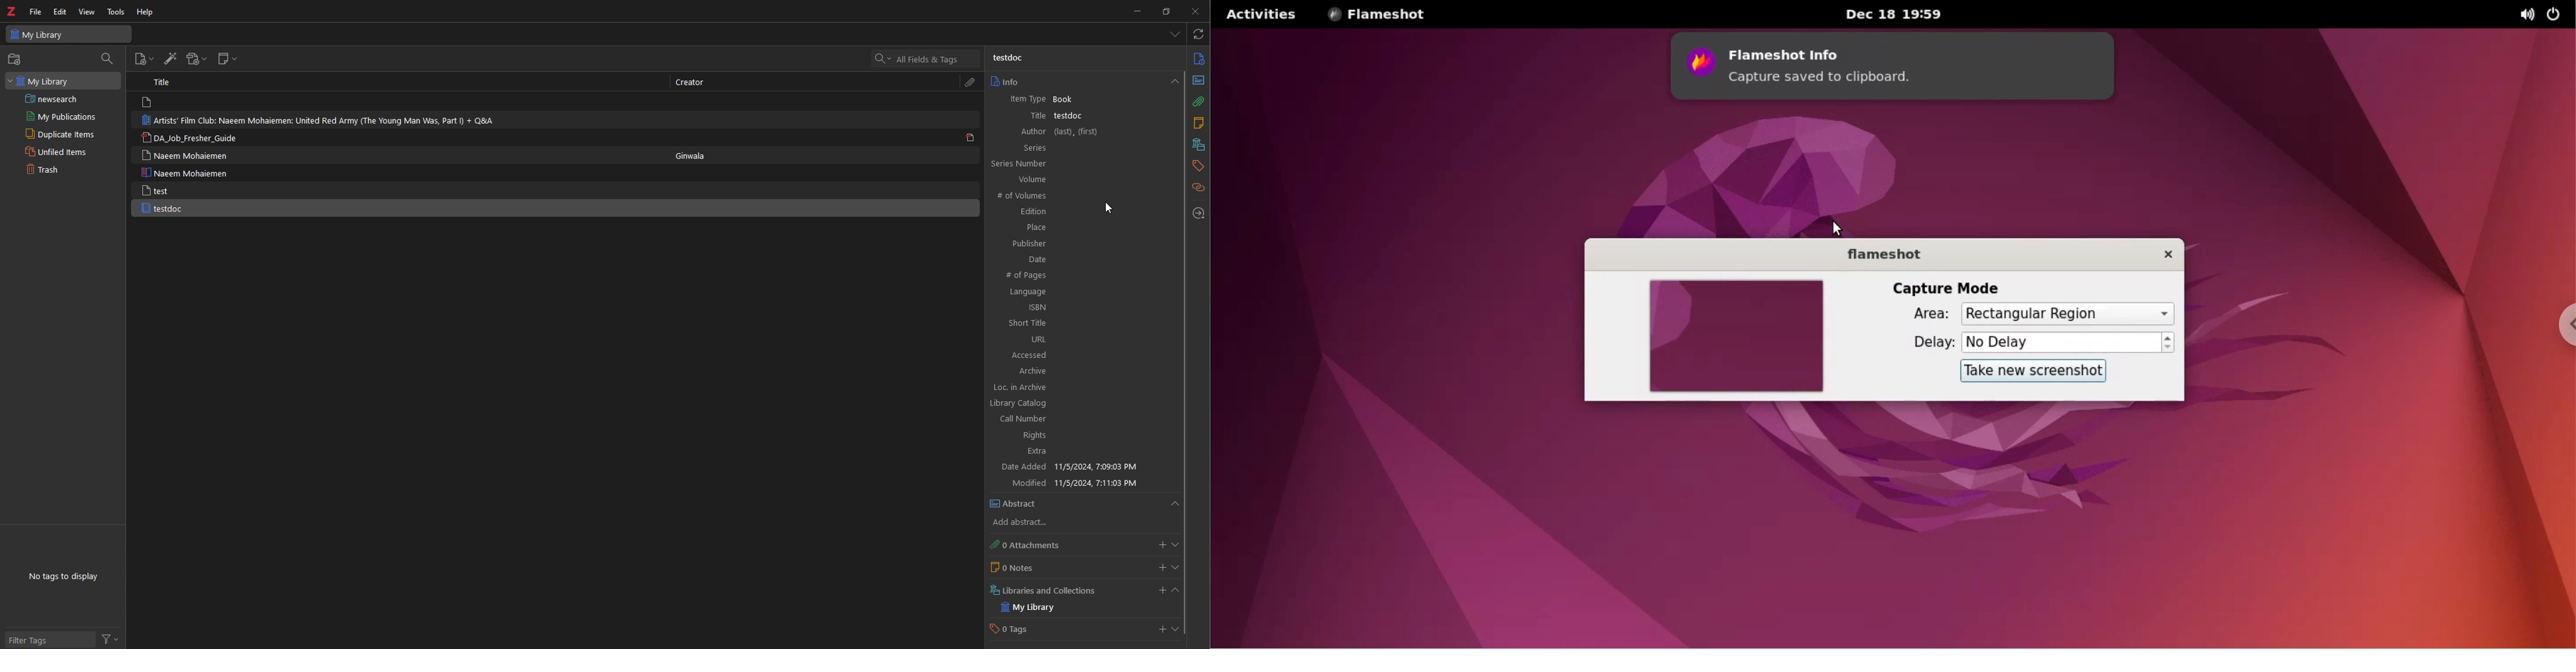 Image resolution: width=2576 pixels, height=672 pixels. What do you see at coordinates (110, 640) in the screenshot?
I see `filter` at bounding box center [110, 640].